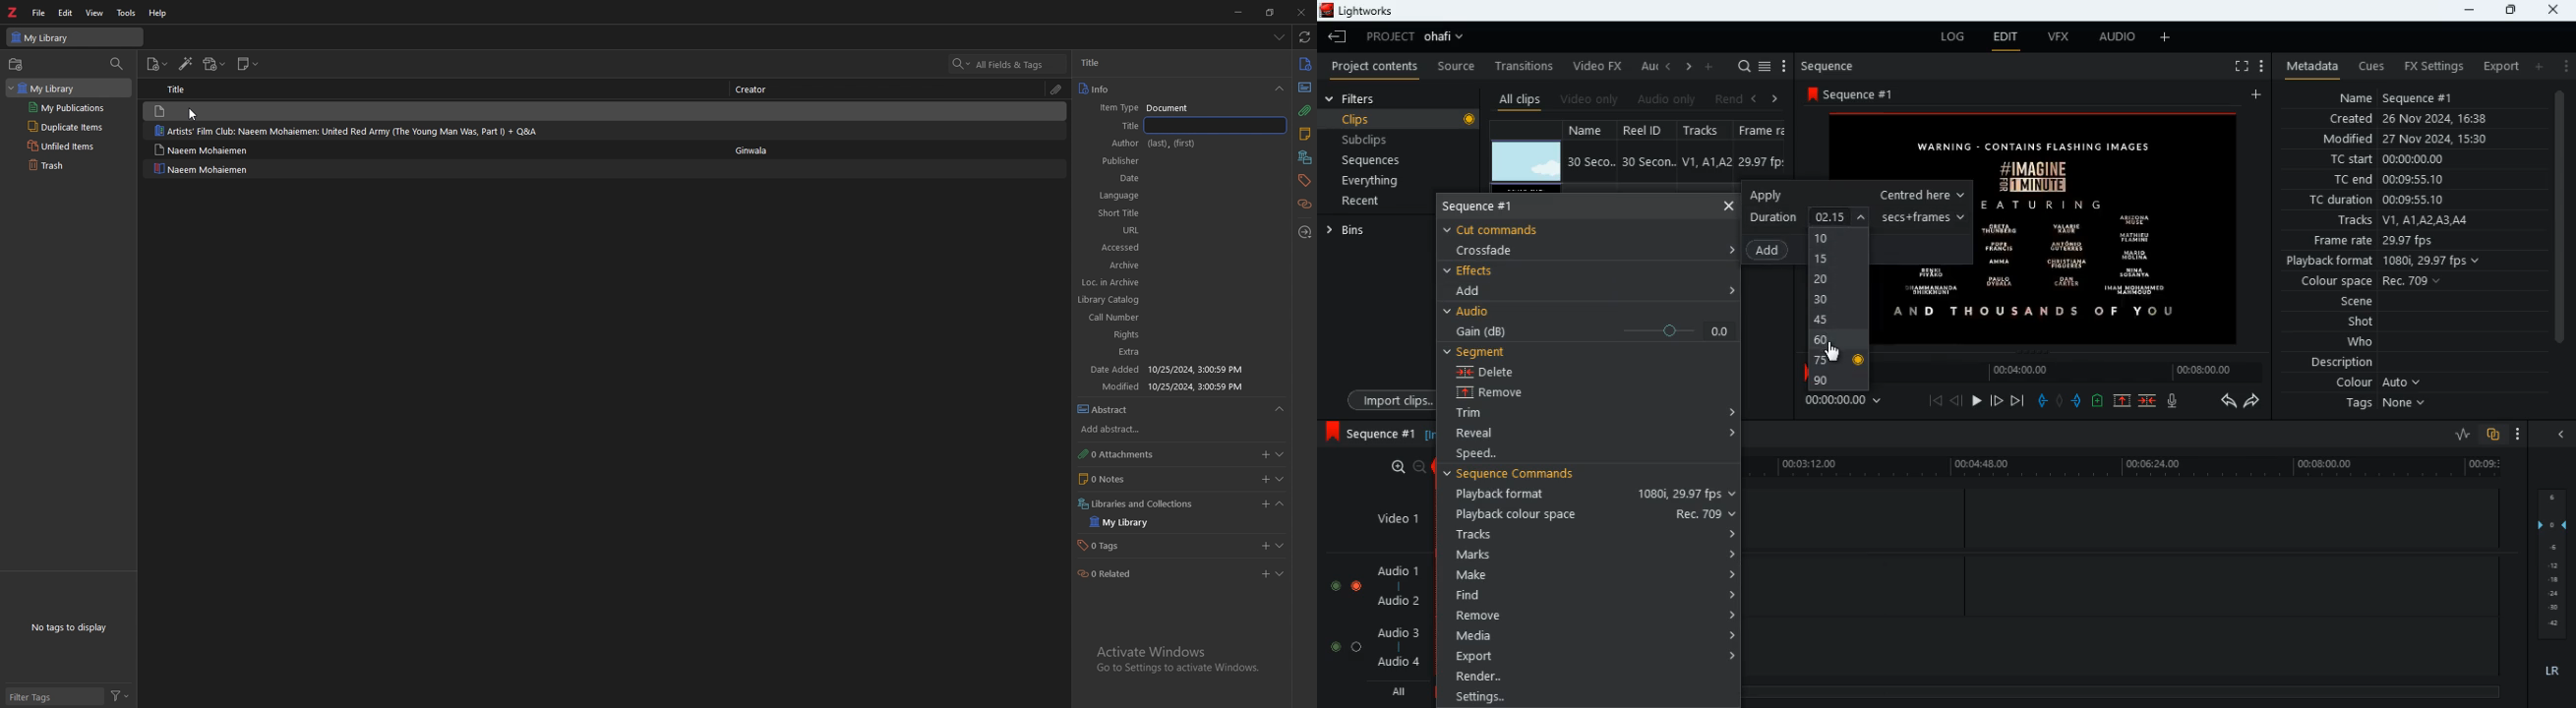 This screenshot has width=2576, height=728. What do you see at coordinates (65, 166) in the screenshot?
I see `trash` at bounding box center [65, 166].